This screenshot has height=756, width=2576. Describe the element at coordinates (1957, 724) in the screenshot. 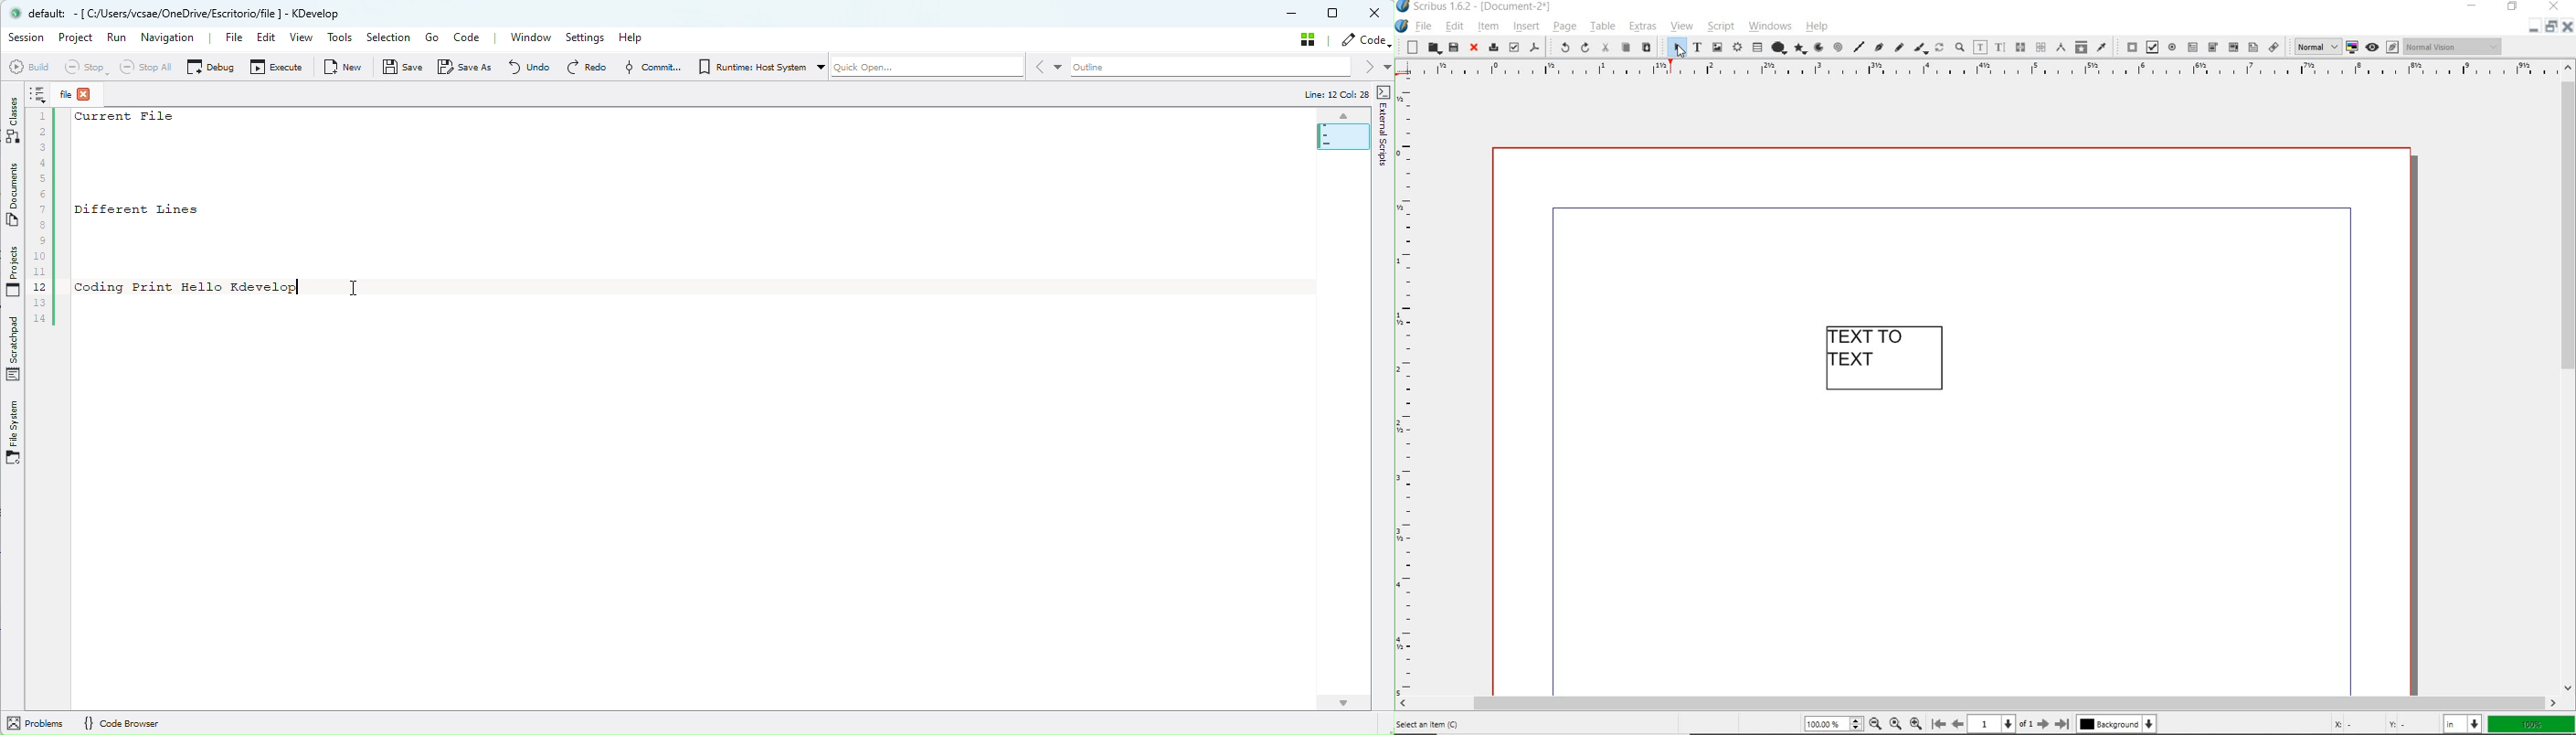

I see `move to previous` at that location.